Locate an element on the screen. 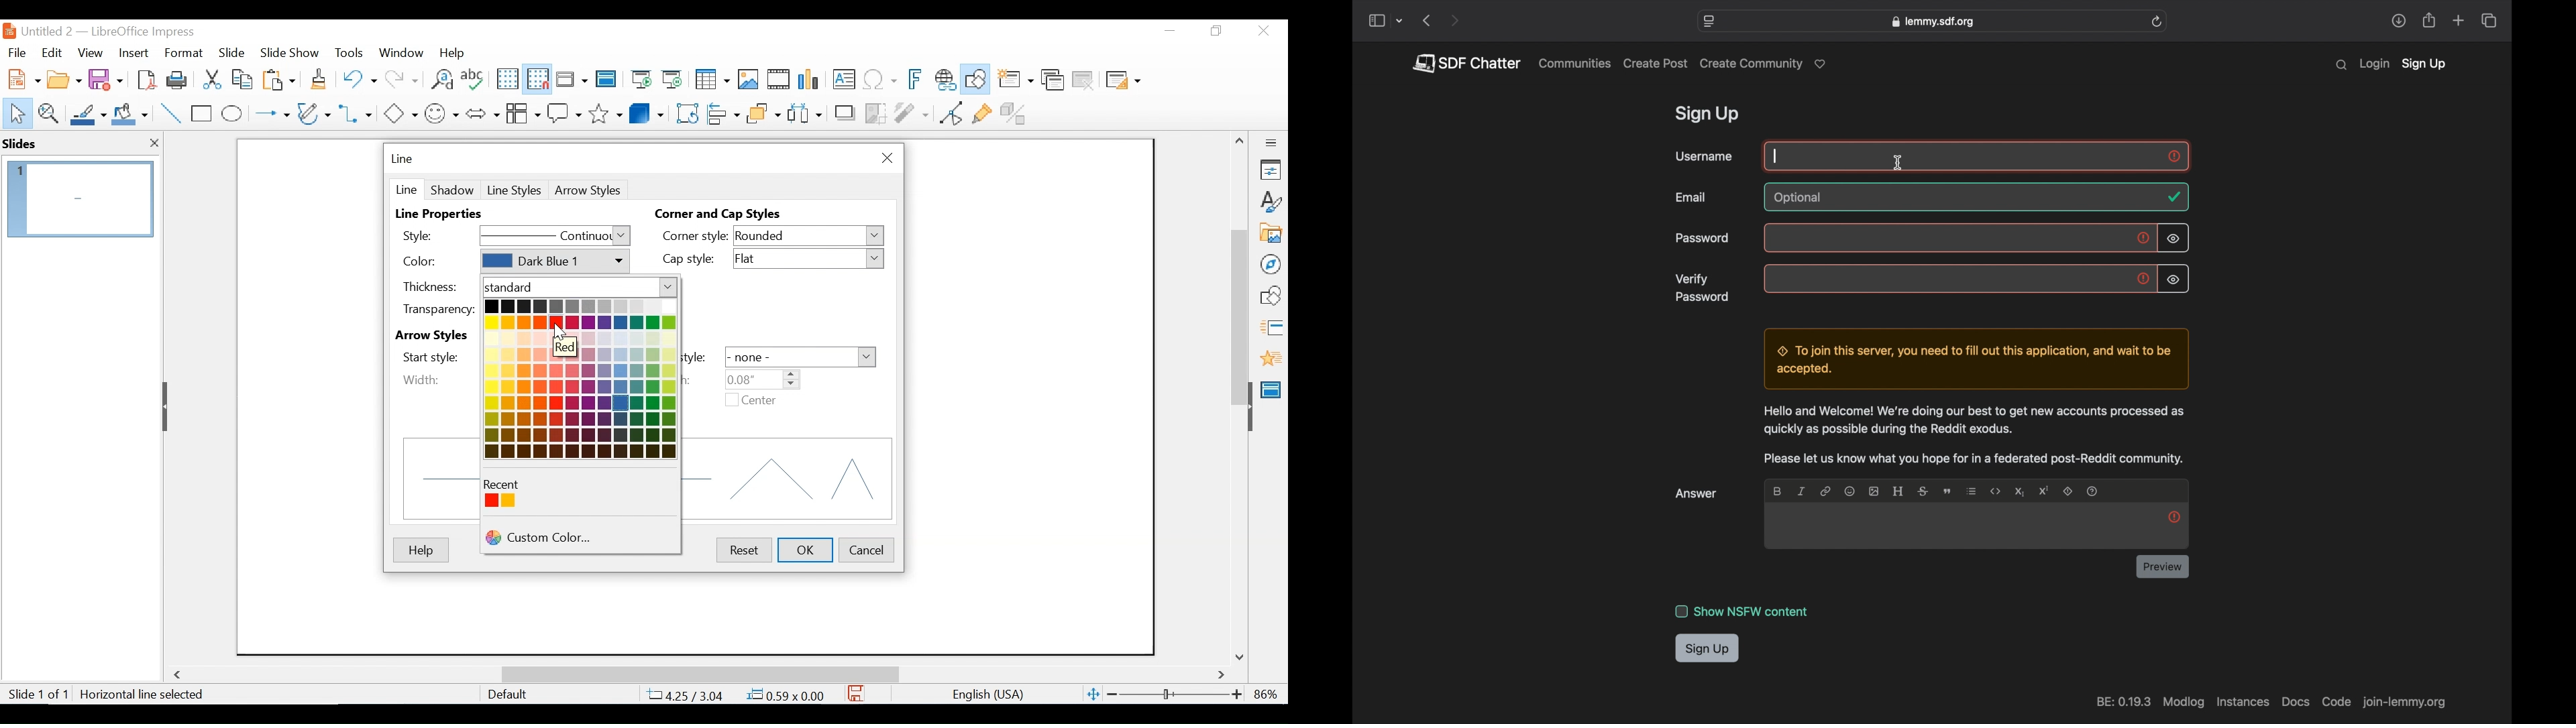 This screenshot has height=728, width=2576. Help is located at coordinates (455, 52).